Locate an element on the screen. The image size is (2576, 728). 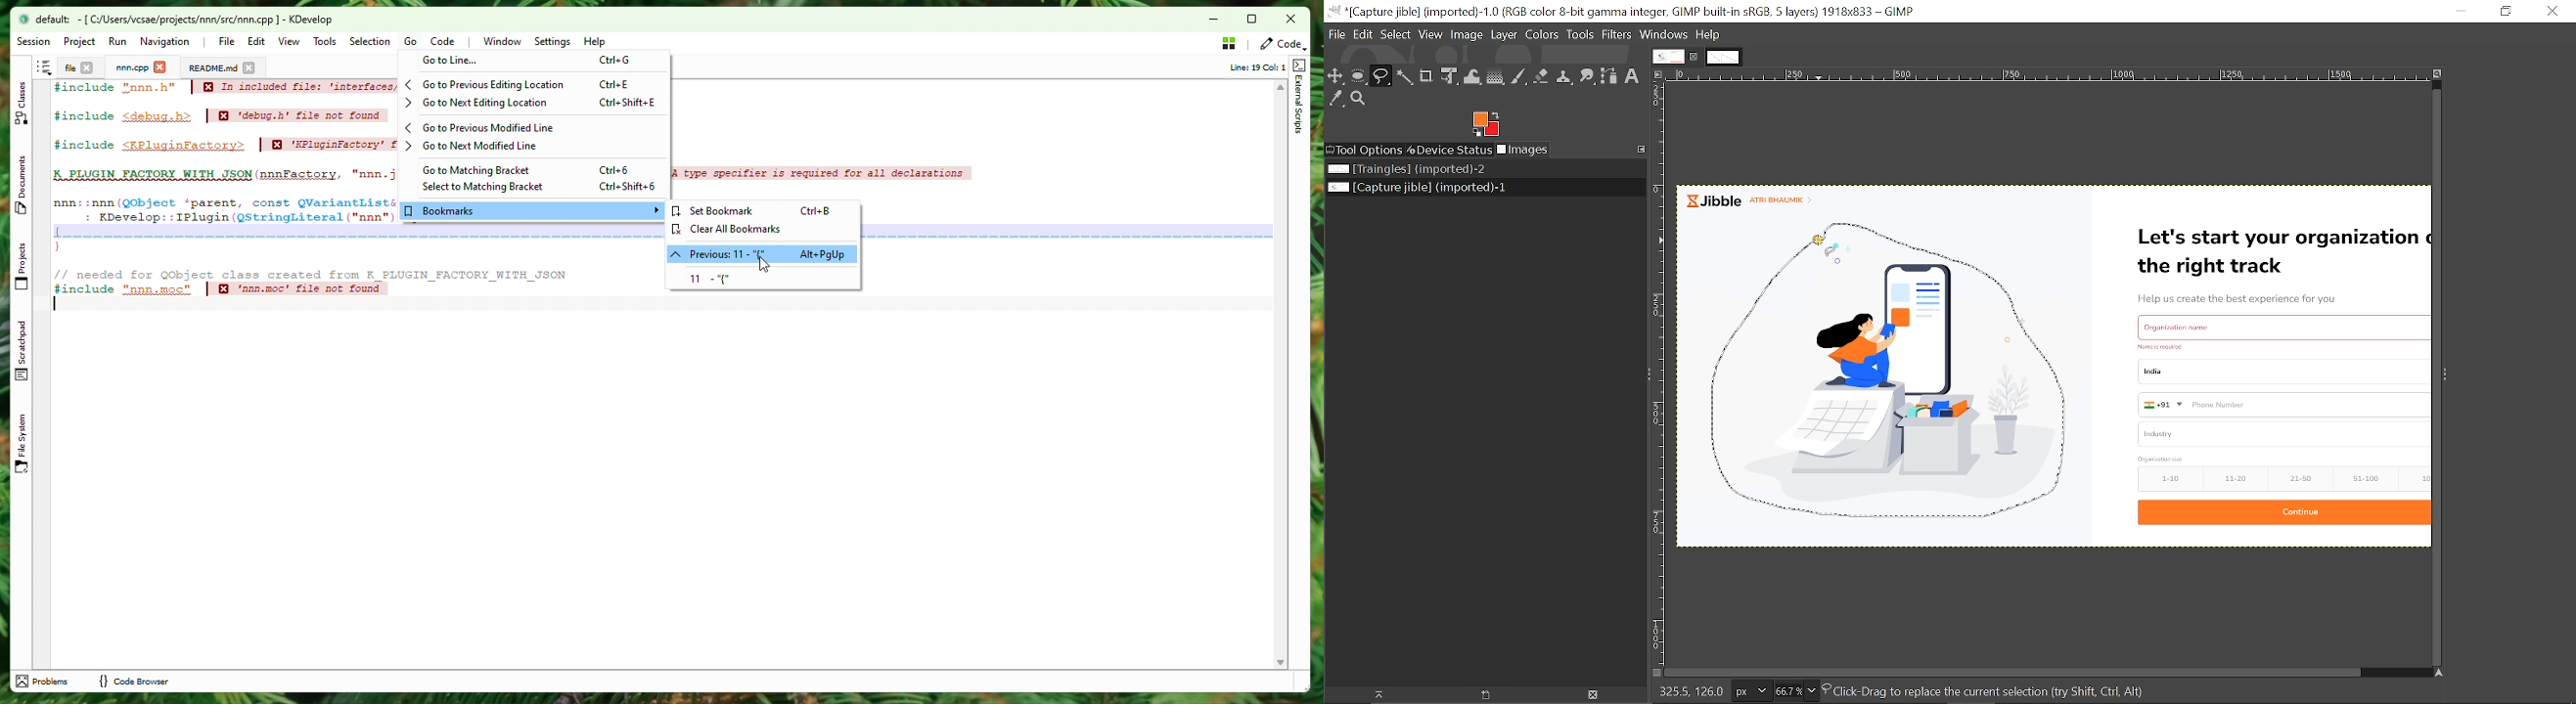
Horizontal scrollbar is located at coordinates (2011, 673).